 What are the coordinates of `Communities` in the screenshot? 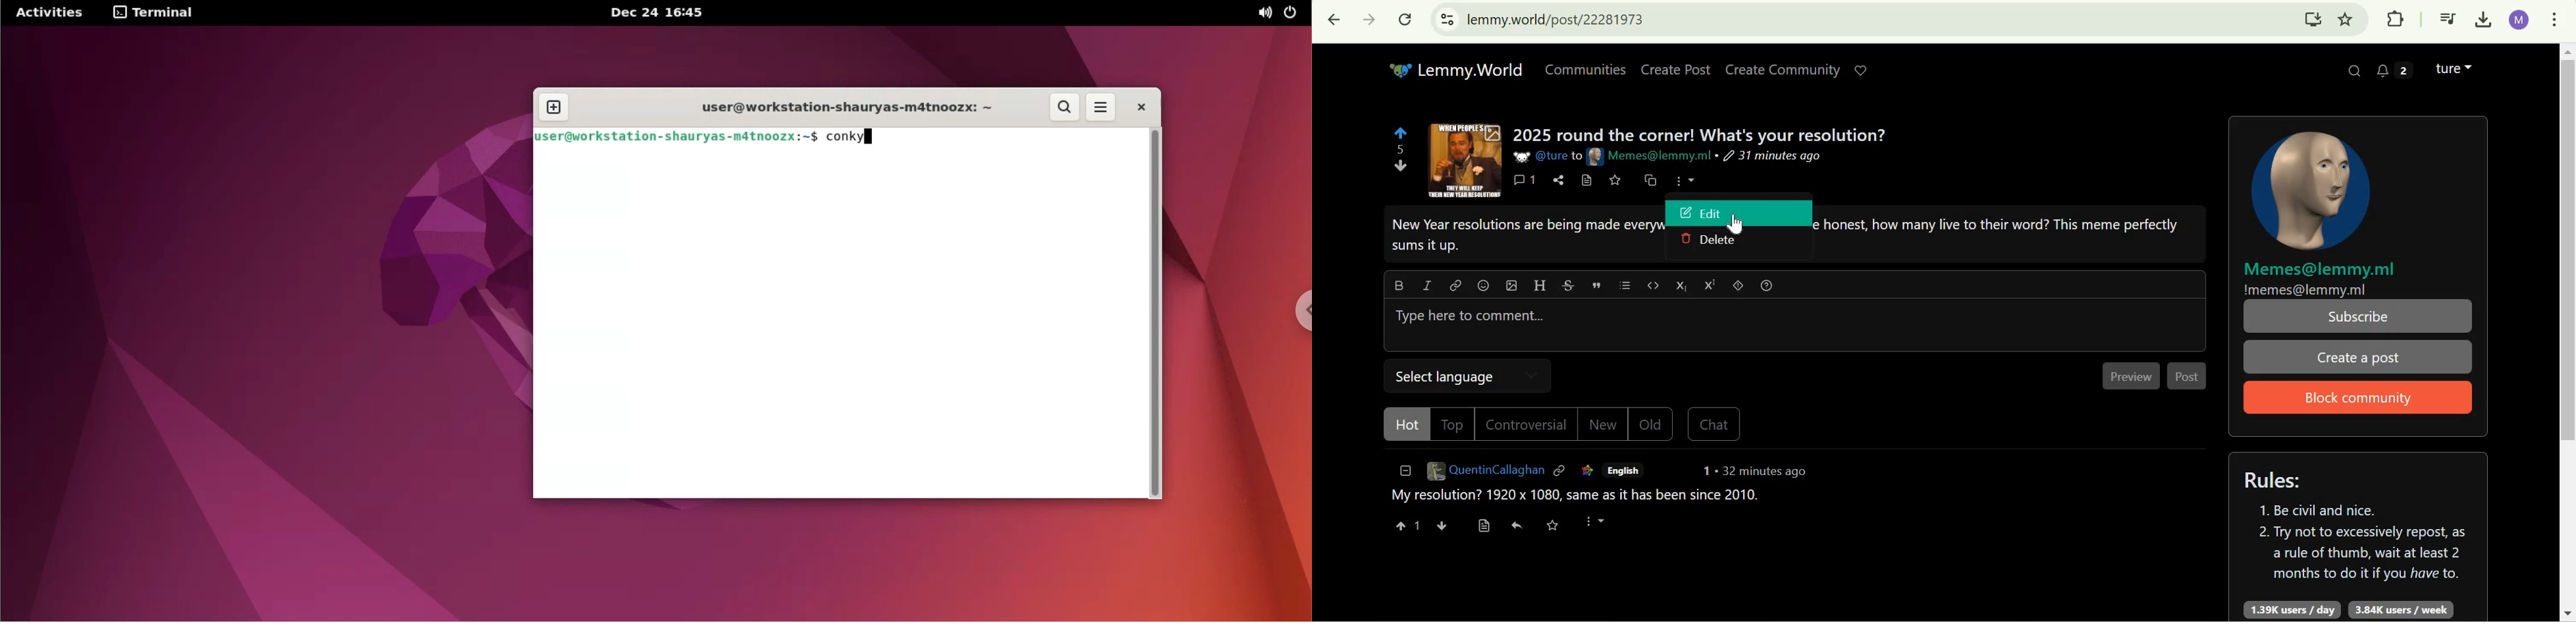 It's located at (1585, 70).